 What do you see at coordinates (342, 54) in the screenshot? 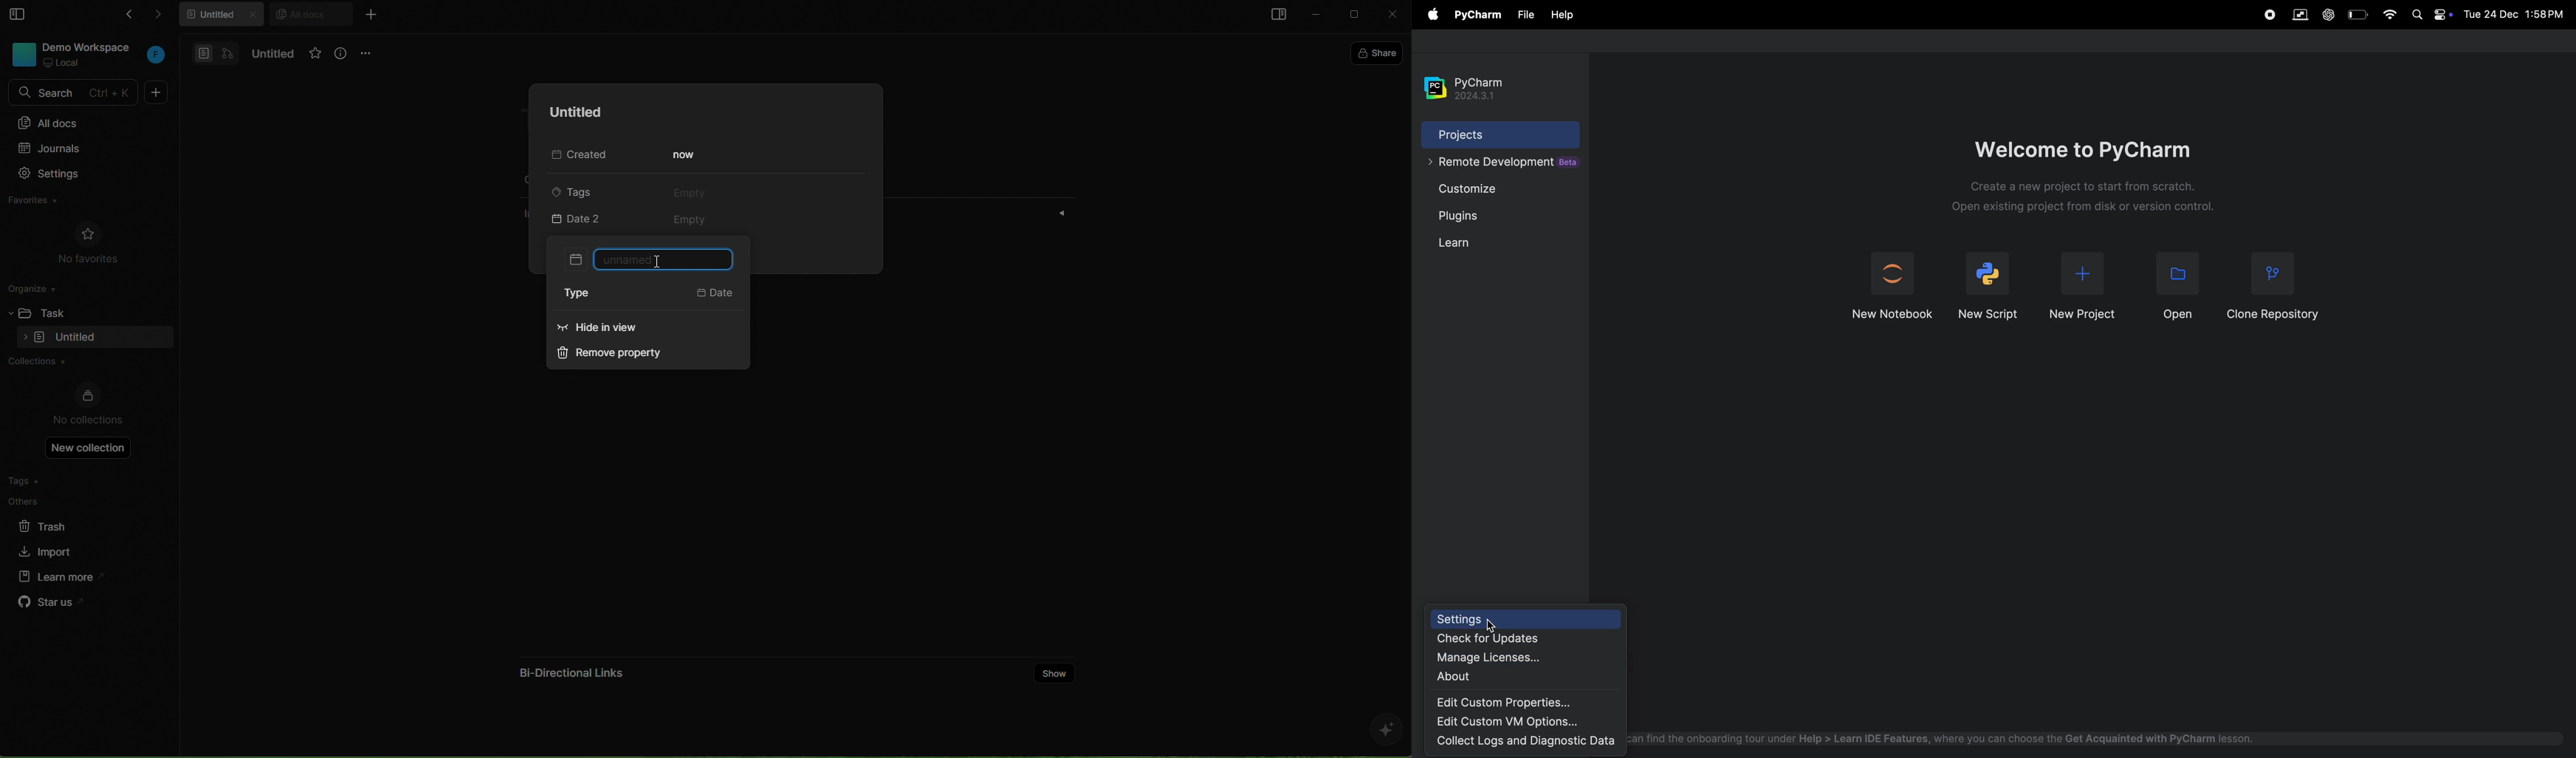
I see `info` at bounding box center [342, 54].